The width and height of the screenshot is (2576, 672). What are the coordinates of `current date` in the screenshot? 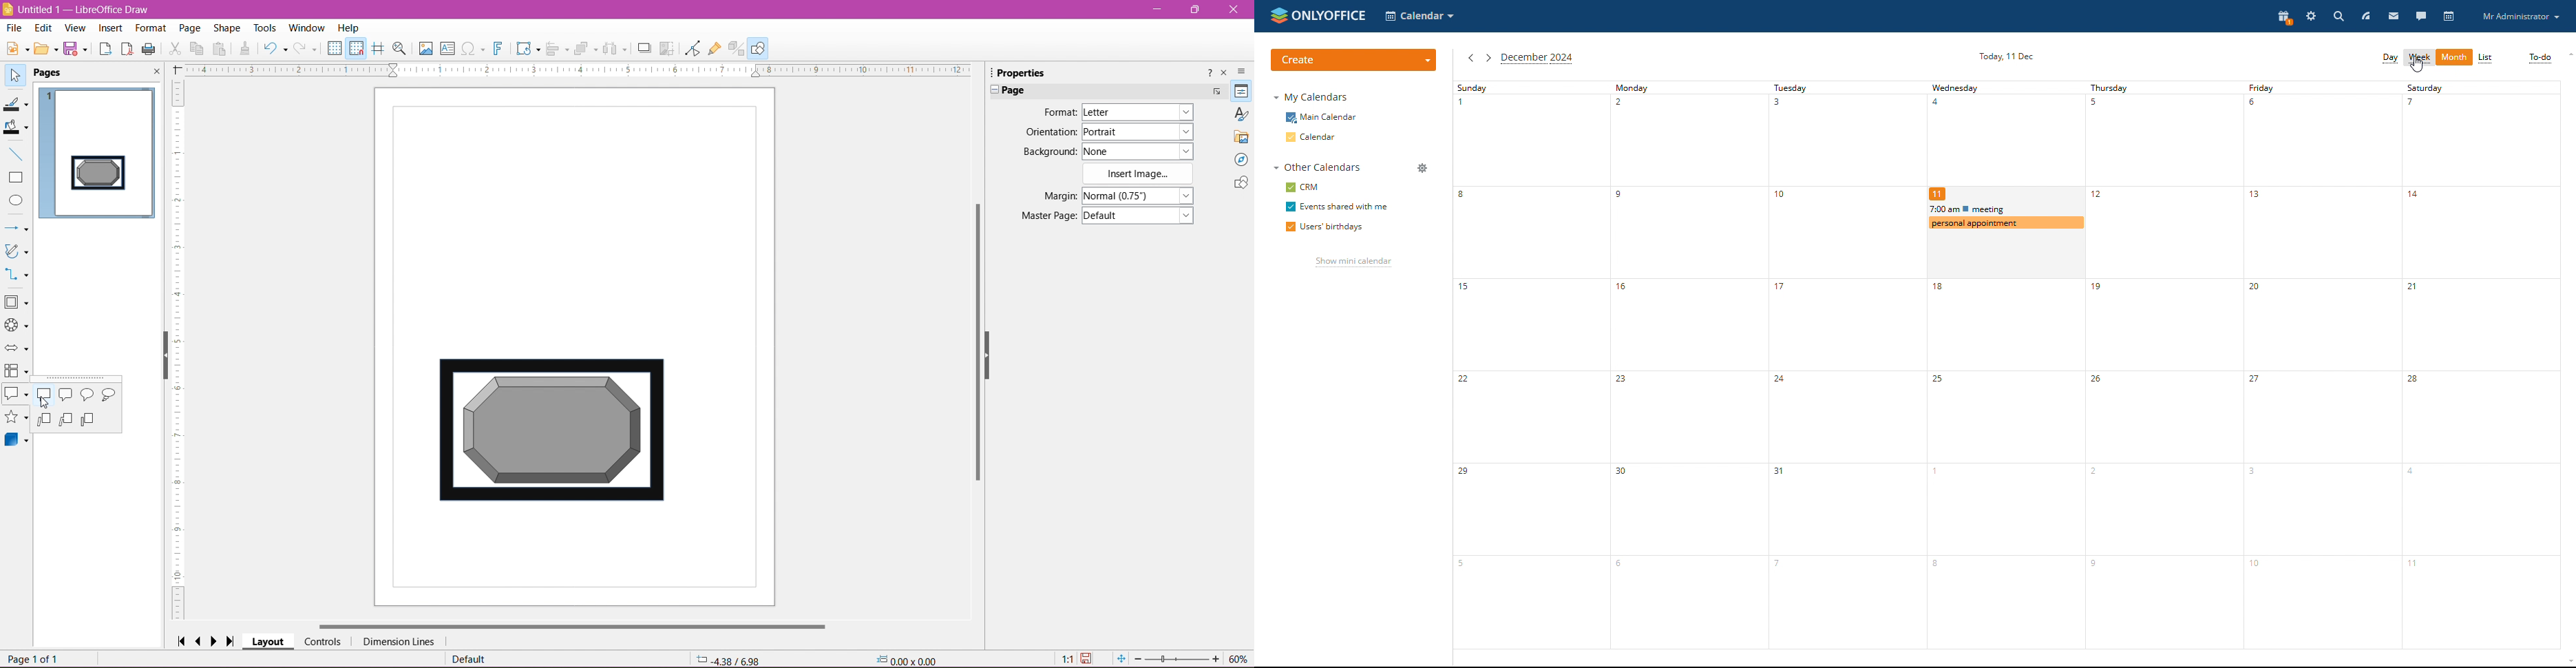 It's located at (2005, 56).